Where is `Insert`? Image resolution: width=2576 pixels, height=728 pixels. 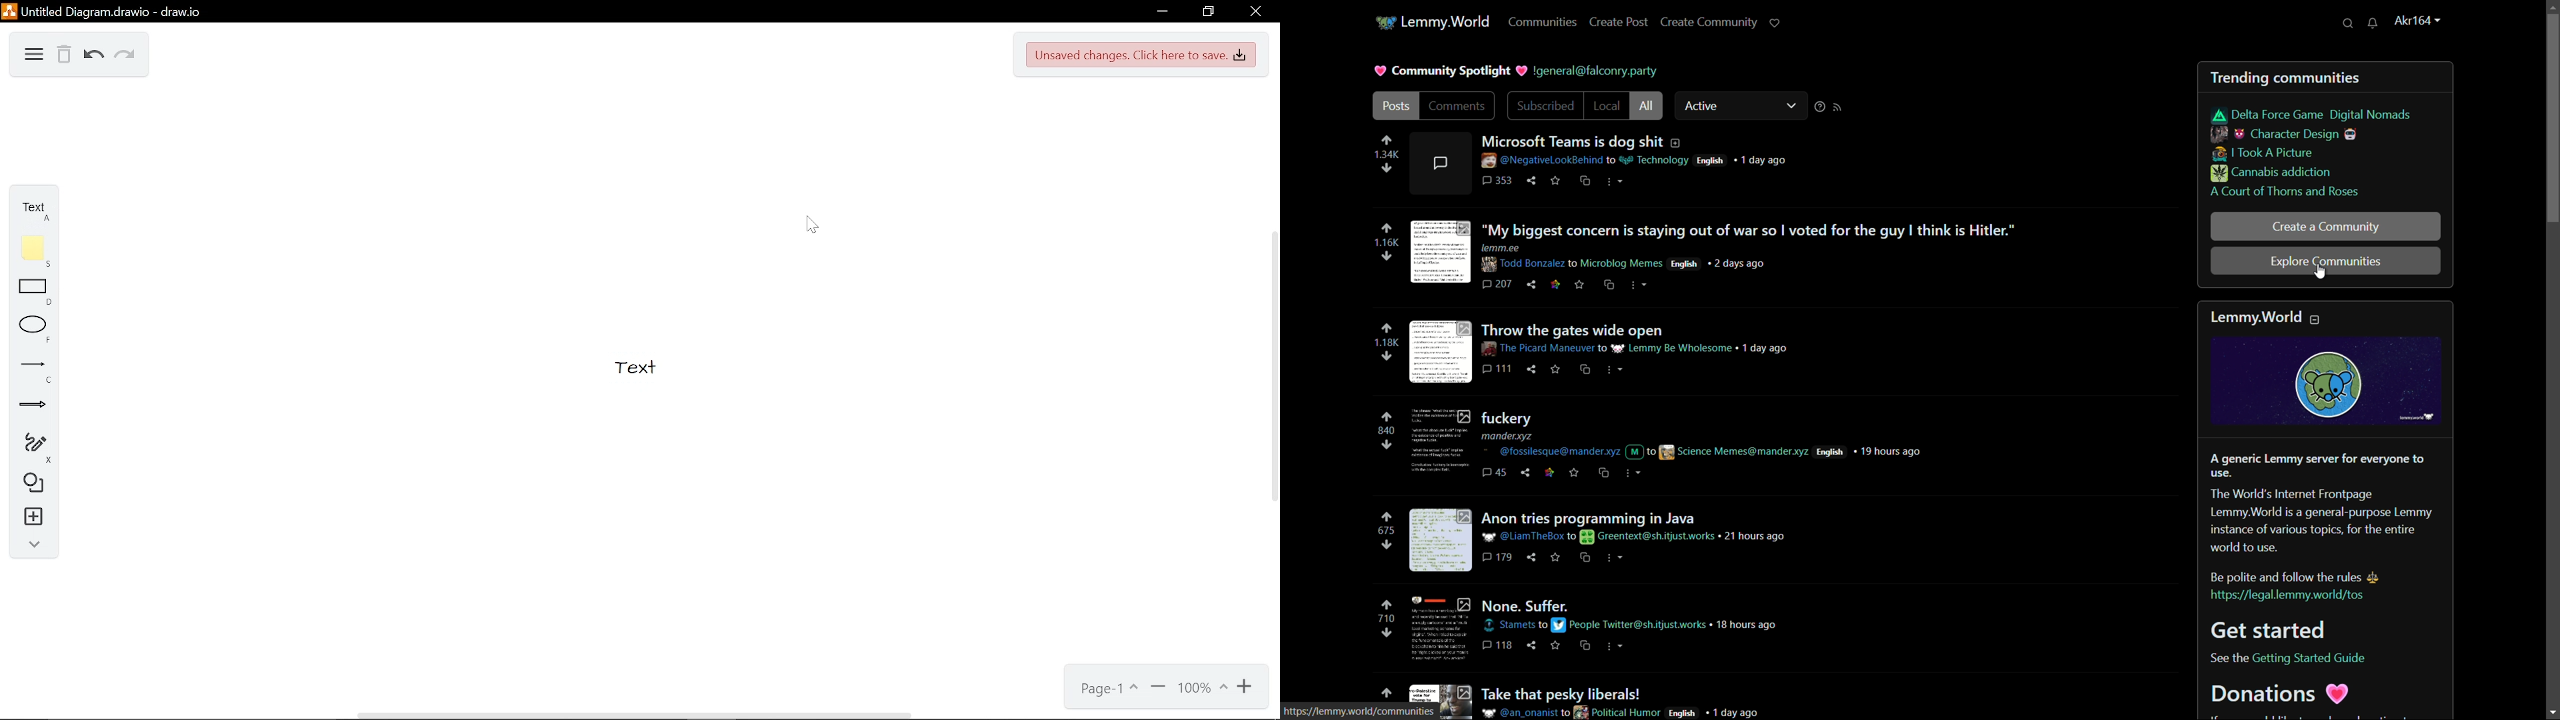
Insert is located at coordinates (27, 519).